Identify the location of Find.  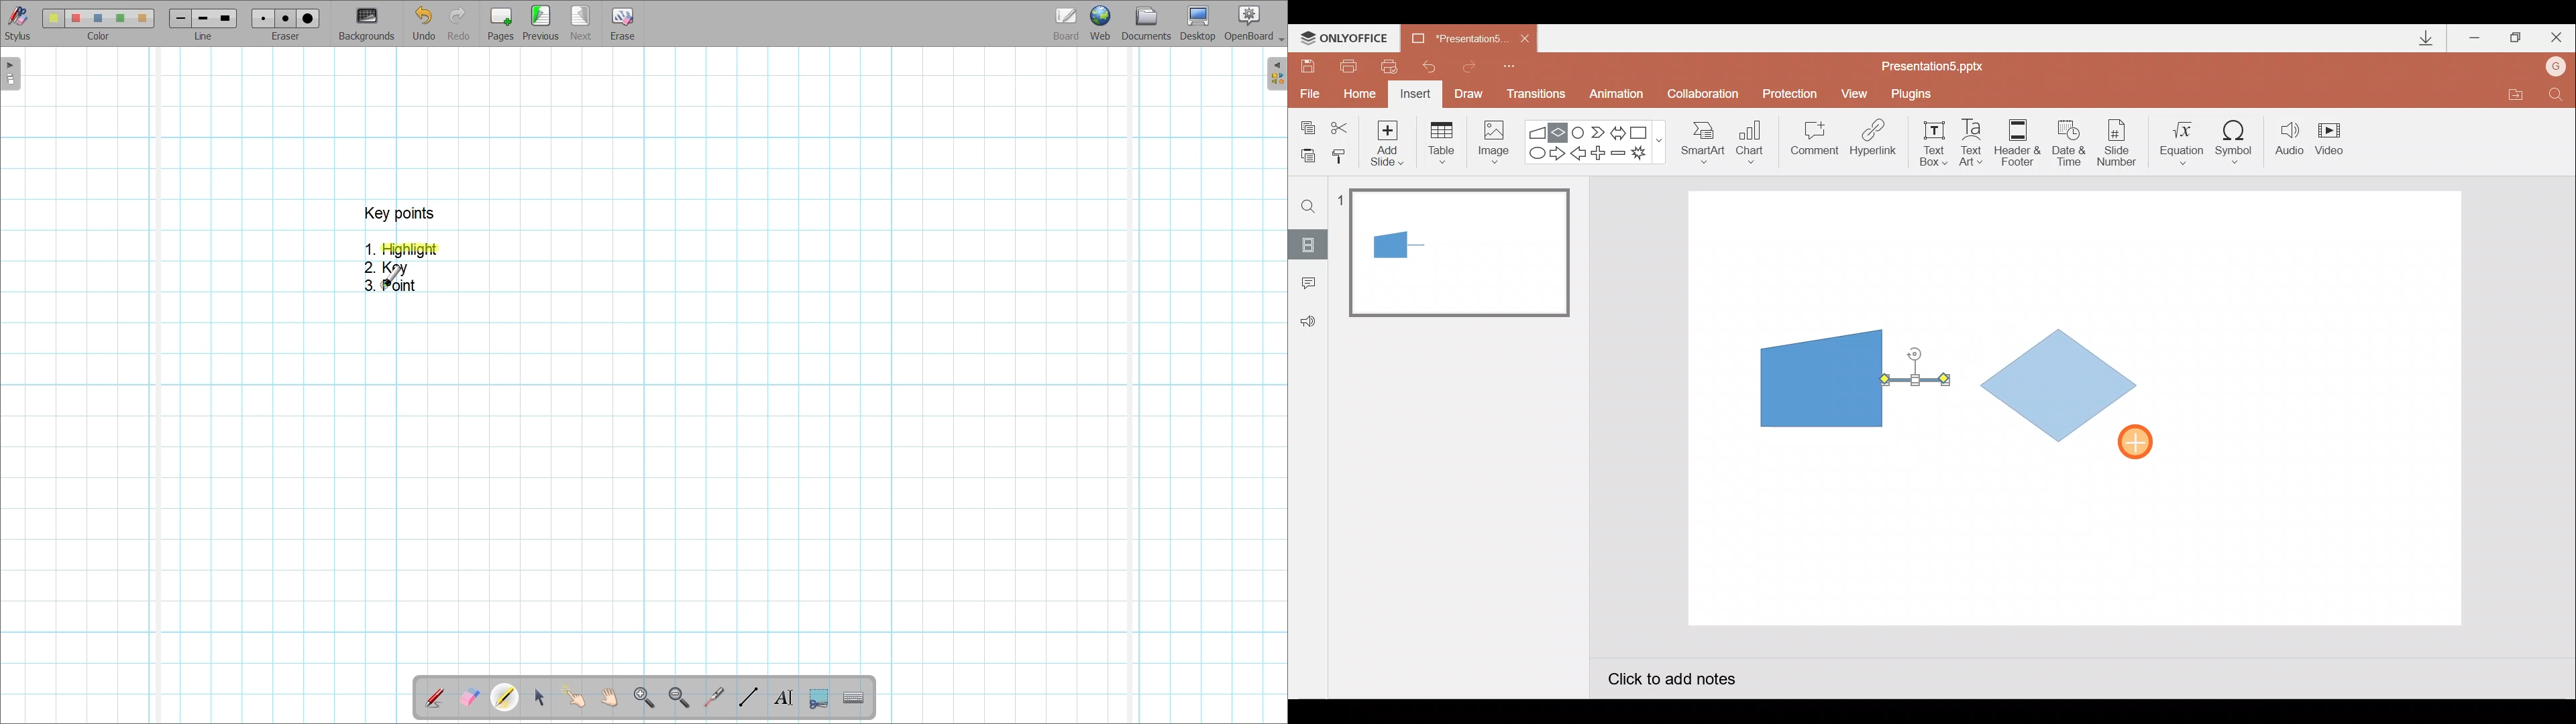
(1309, 206).